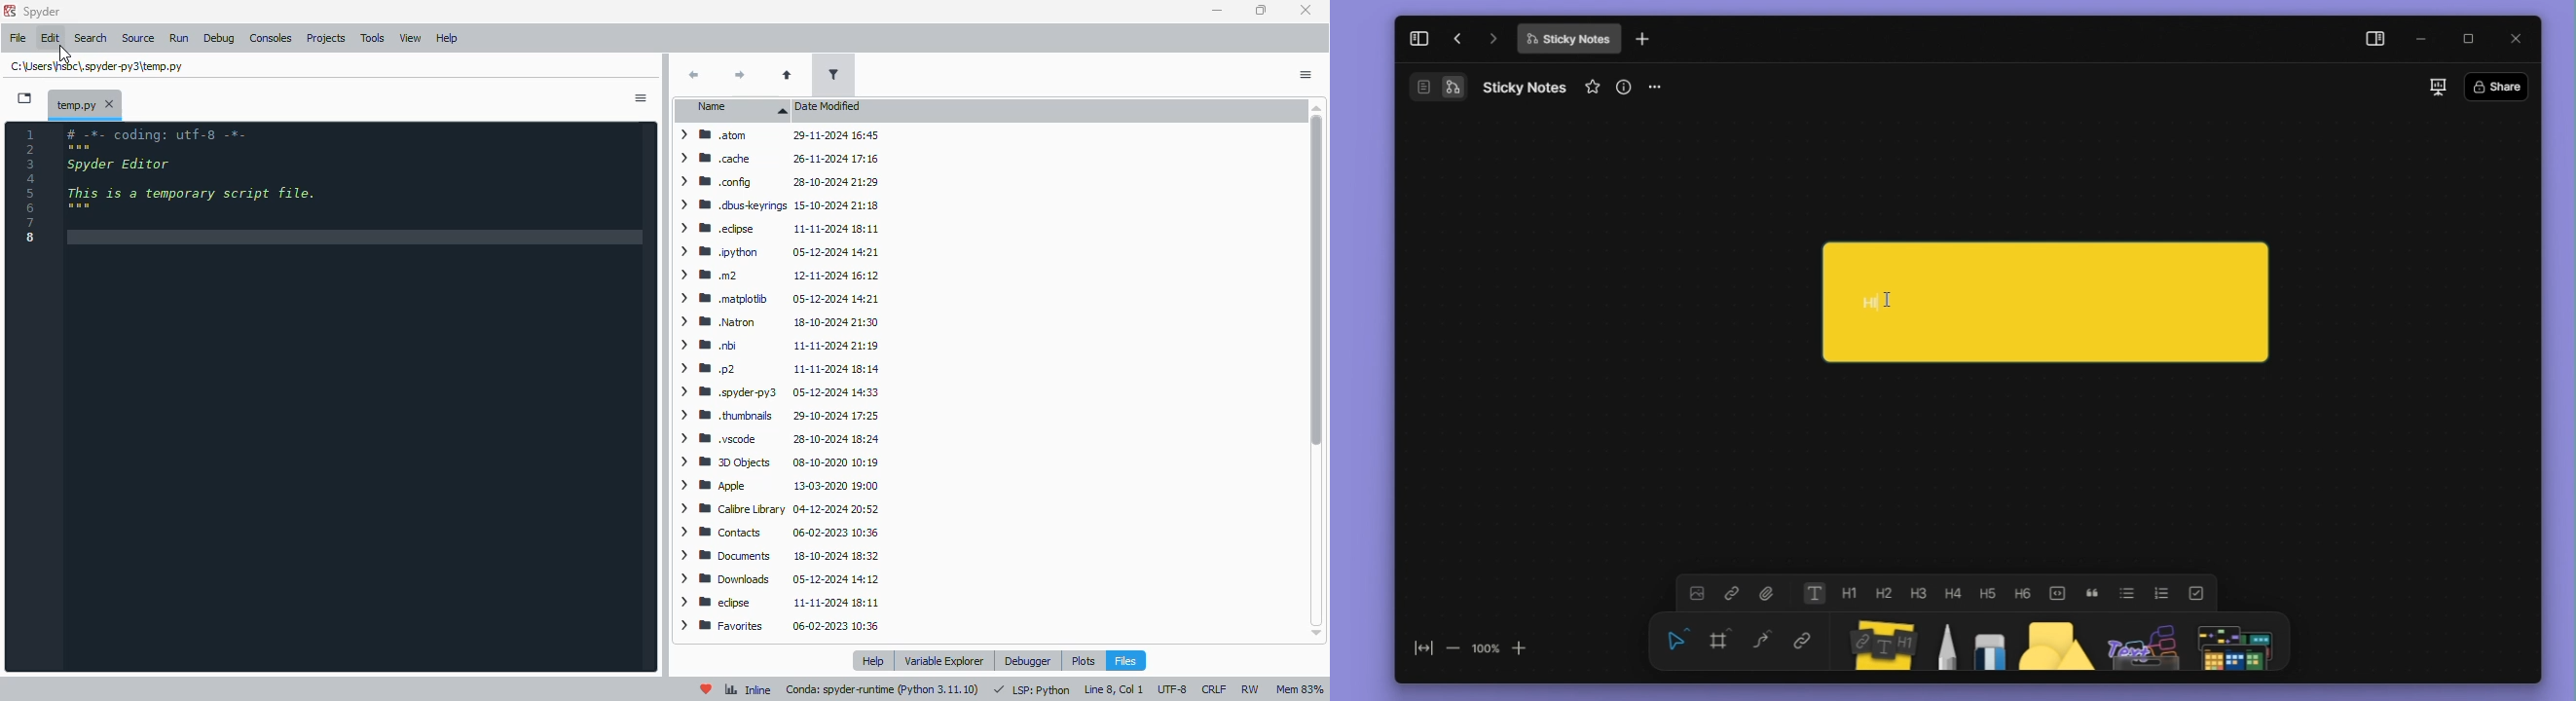  Describe the element at coordinates (73, 103) in the screenshot. I see `temporary file` at that location.